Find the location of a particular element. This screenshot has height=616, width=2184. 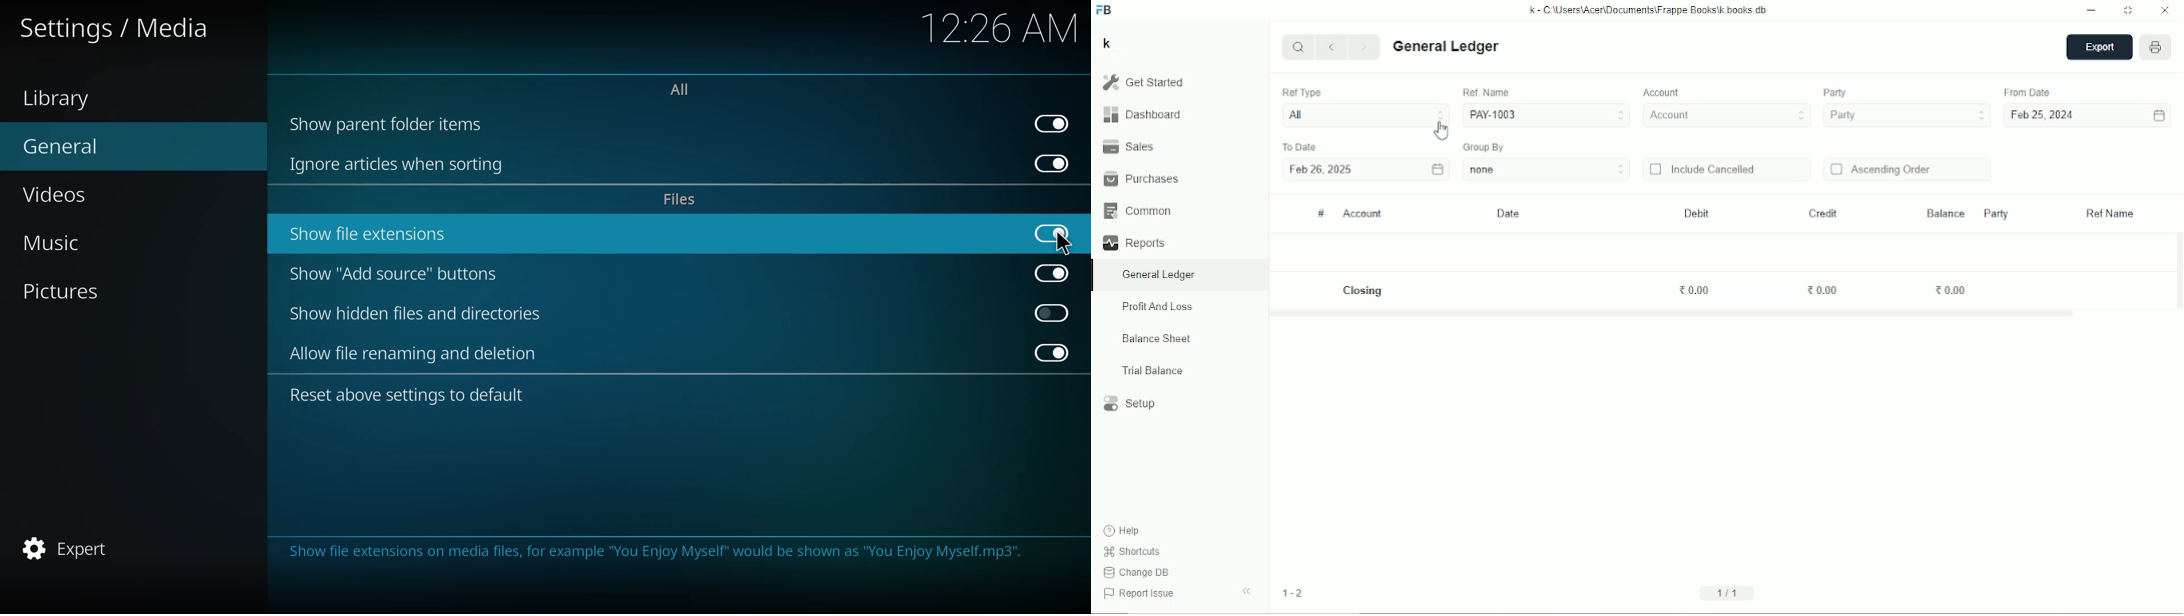

enabled is located at coordinates (1055, 164).